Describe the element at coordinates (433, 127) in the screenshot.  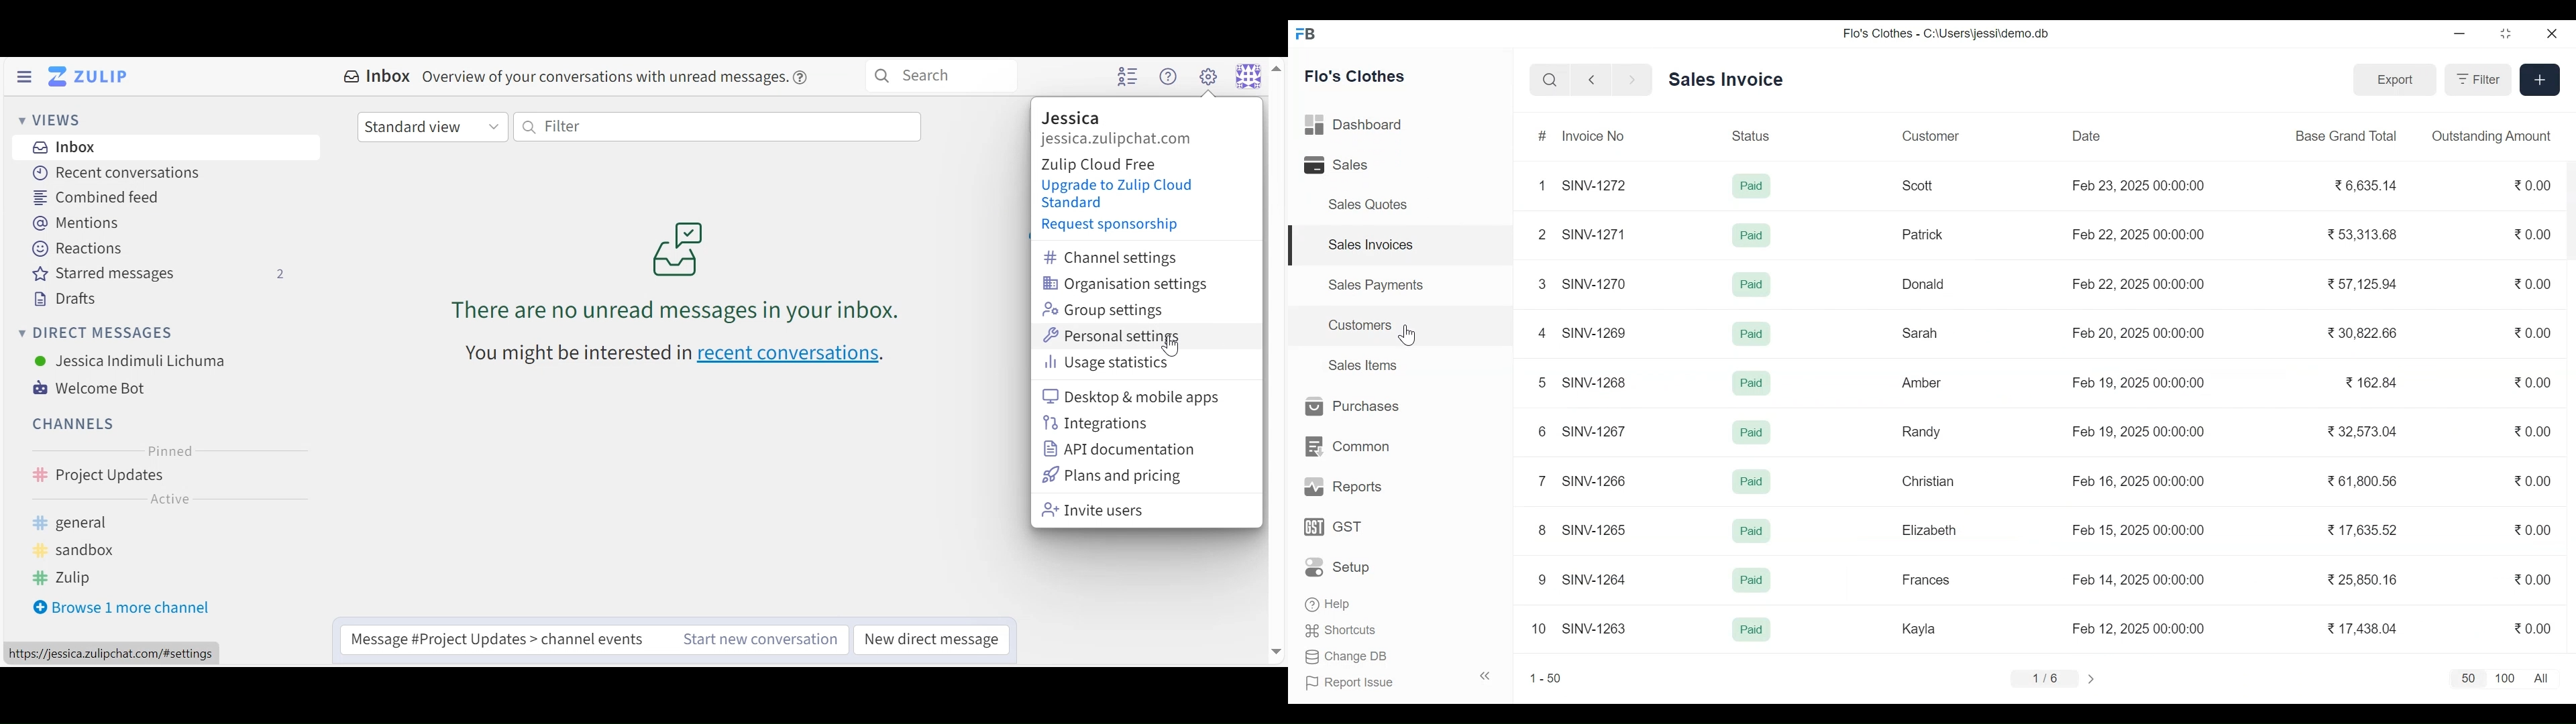
I see `Standard view` at that location.